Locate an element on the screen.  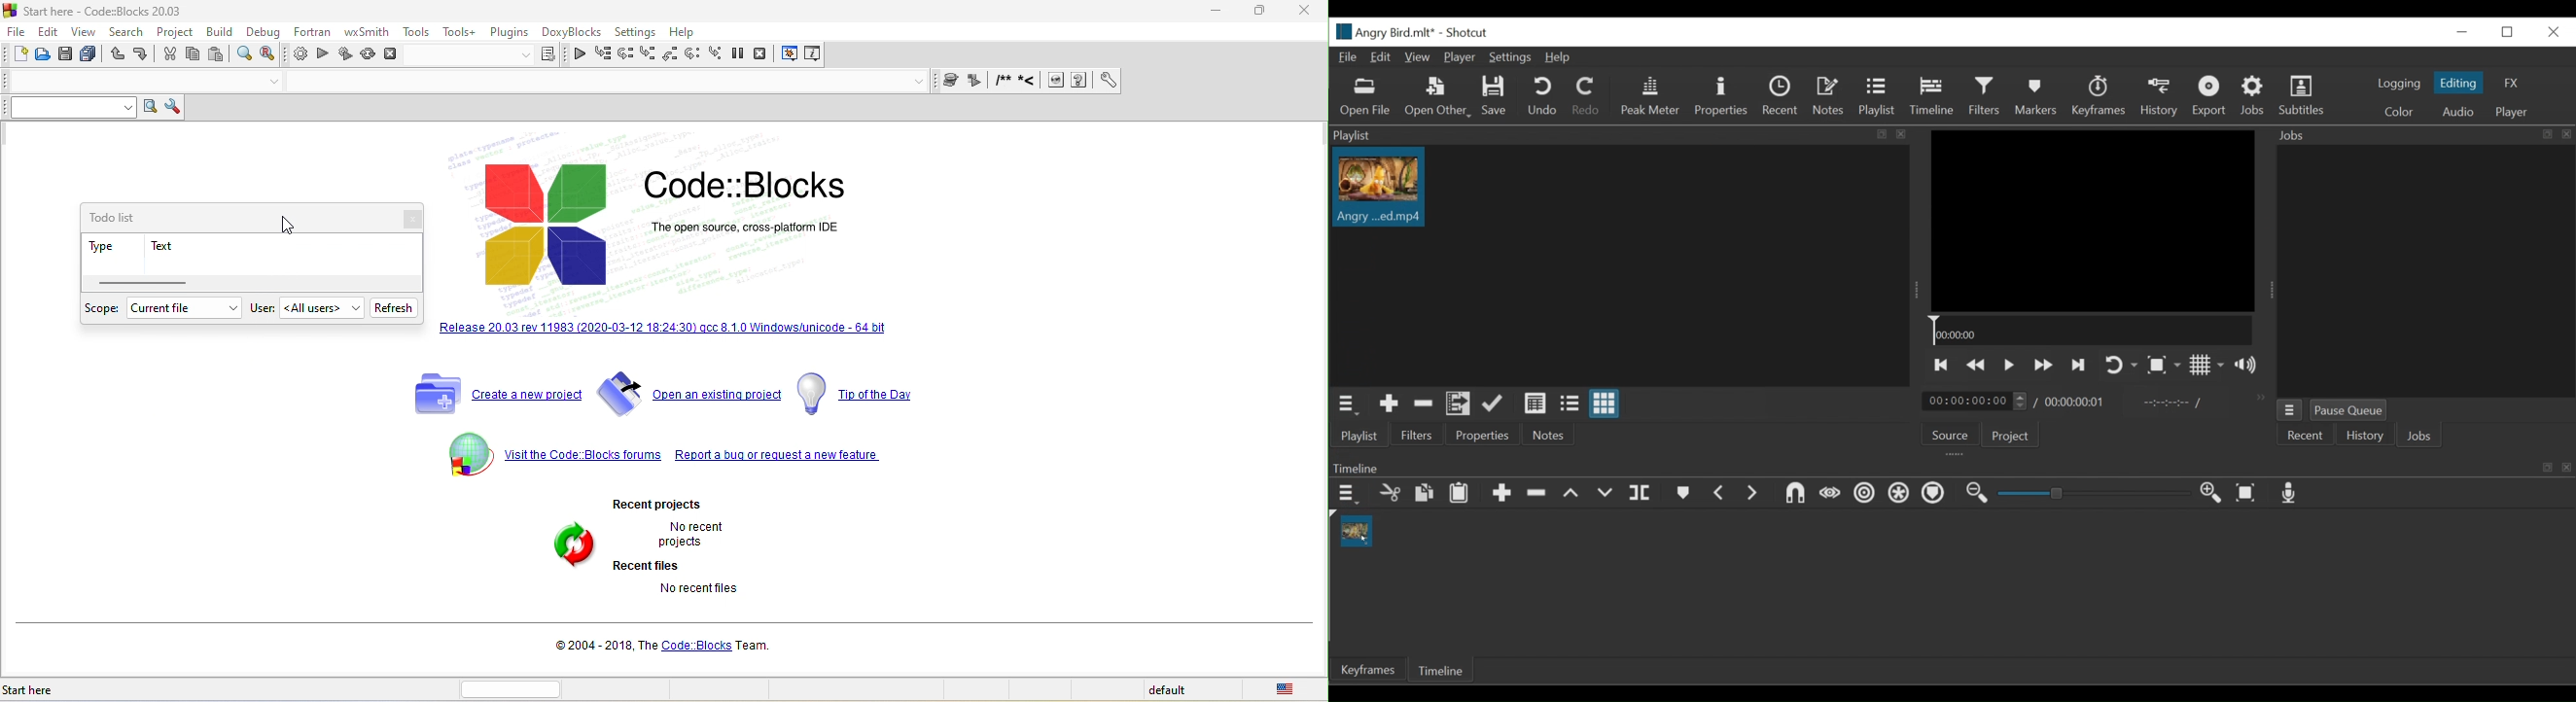
replace is located at coordinates (268, 55).